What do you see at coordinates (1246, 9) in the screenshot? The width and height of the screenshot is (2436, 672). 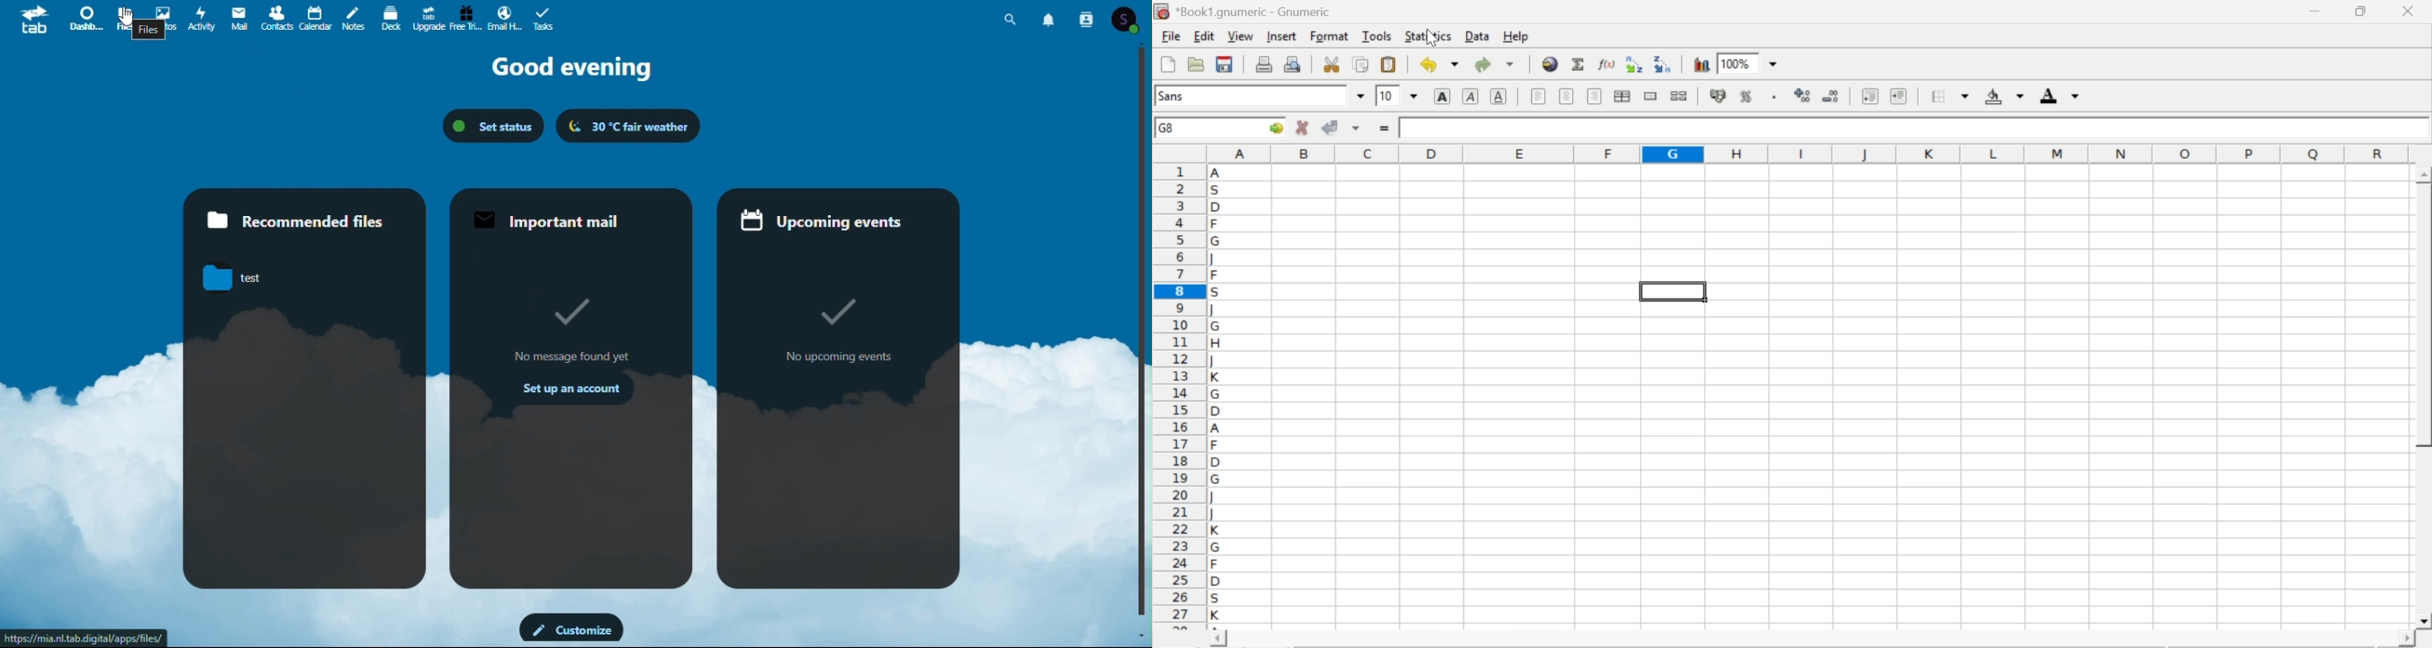 I see `application name` at bounding box center [1246, 9].